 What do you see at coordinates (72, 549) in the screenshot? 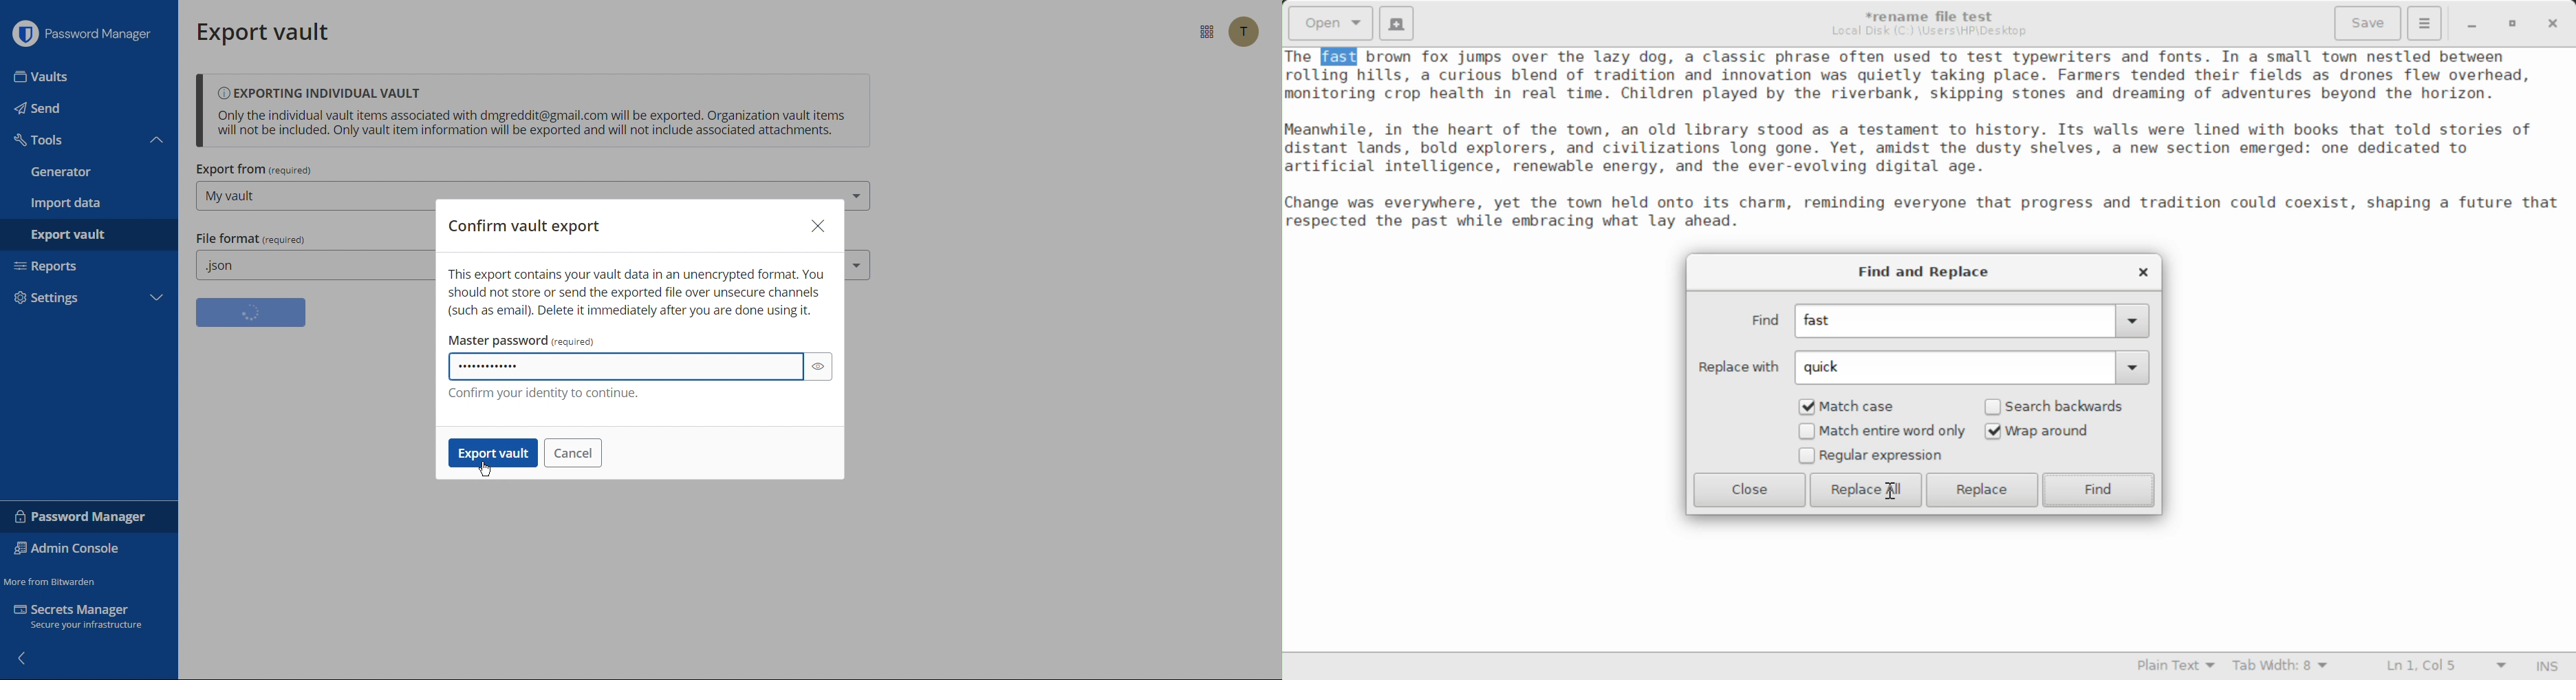
I see `Admin Console` at bounding box center [72, 549].